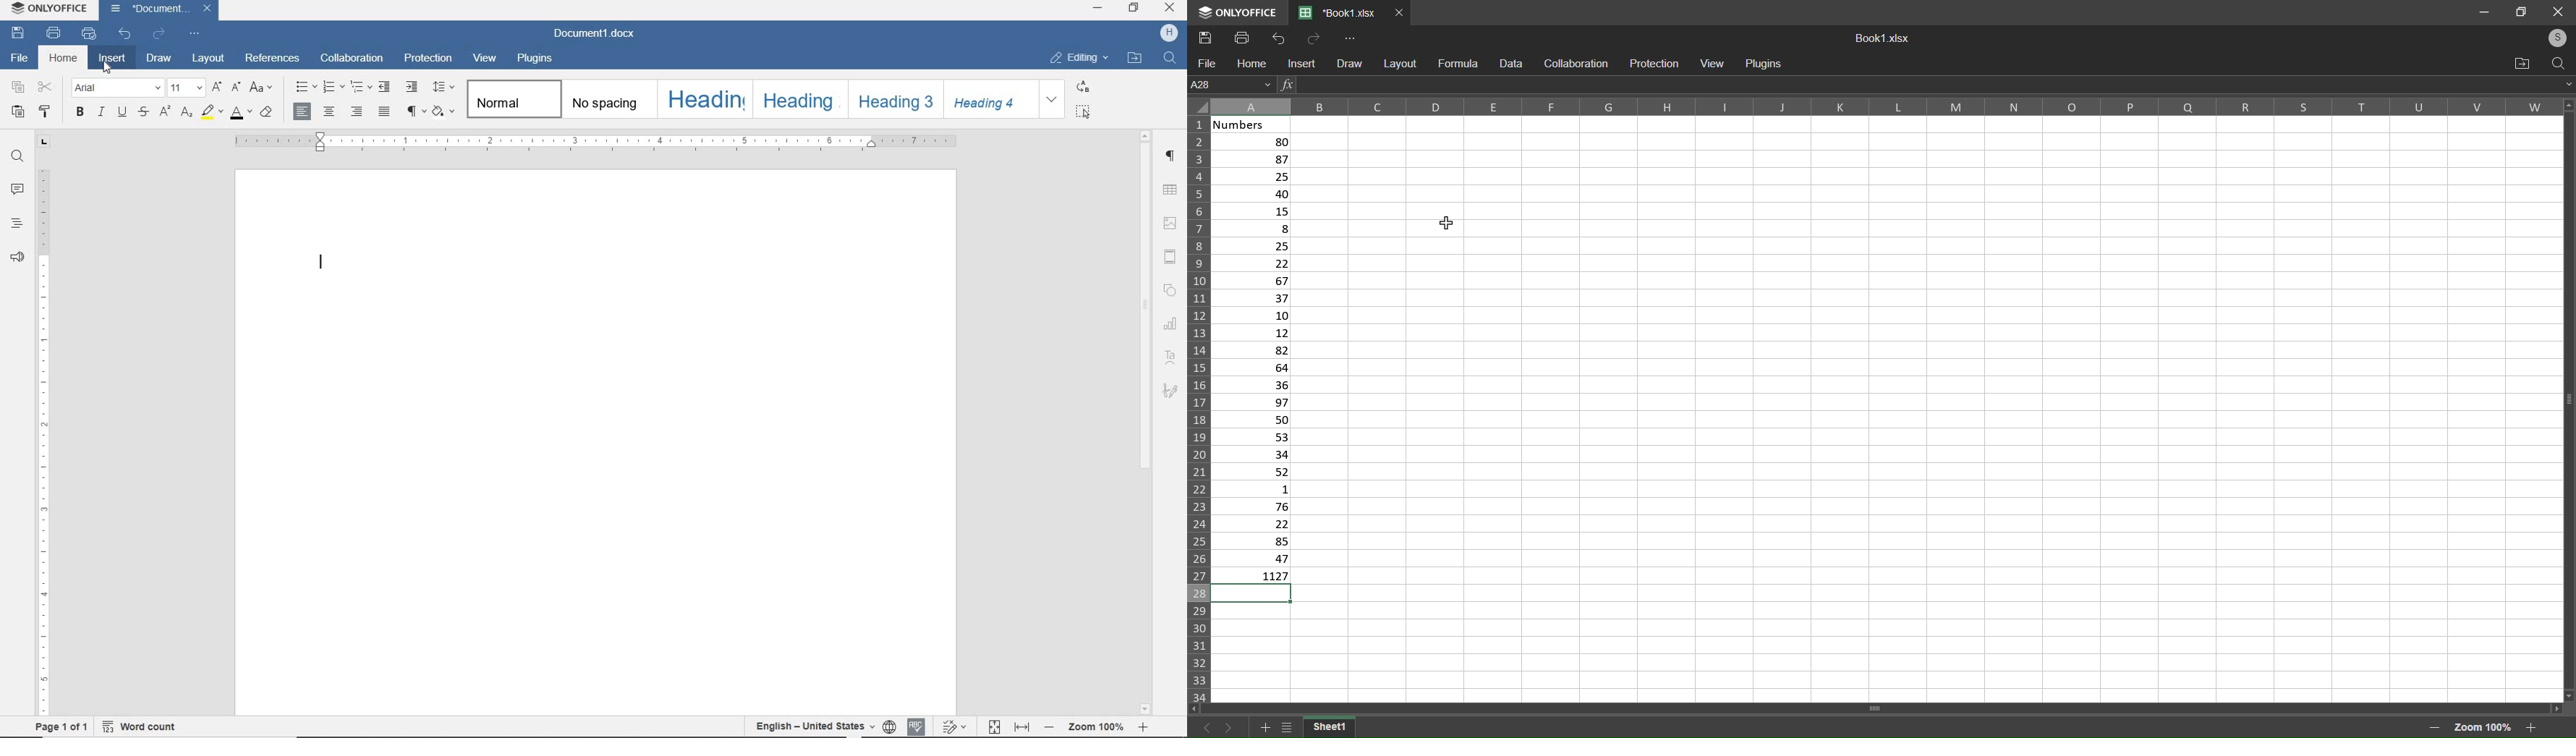  I want to click on draw, so click(160, 59).